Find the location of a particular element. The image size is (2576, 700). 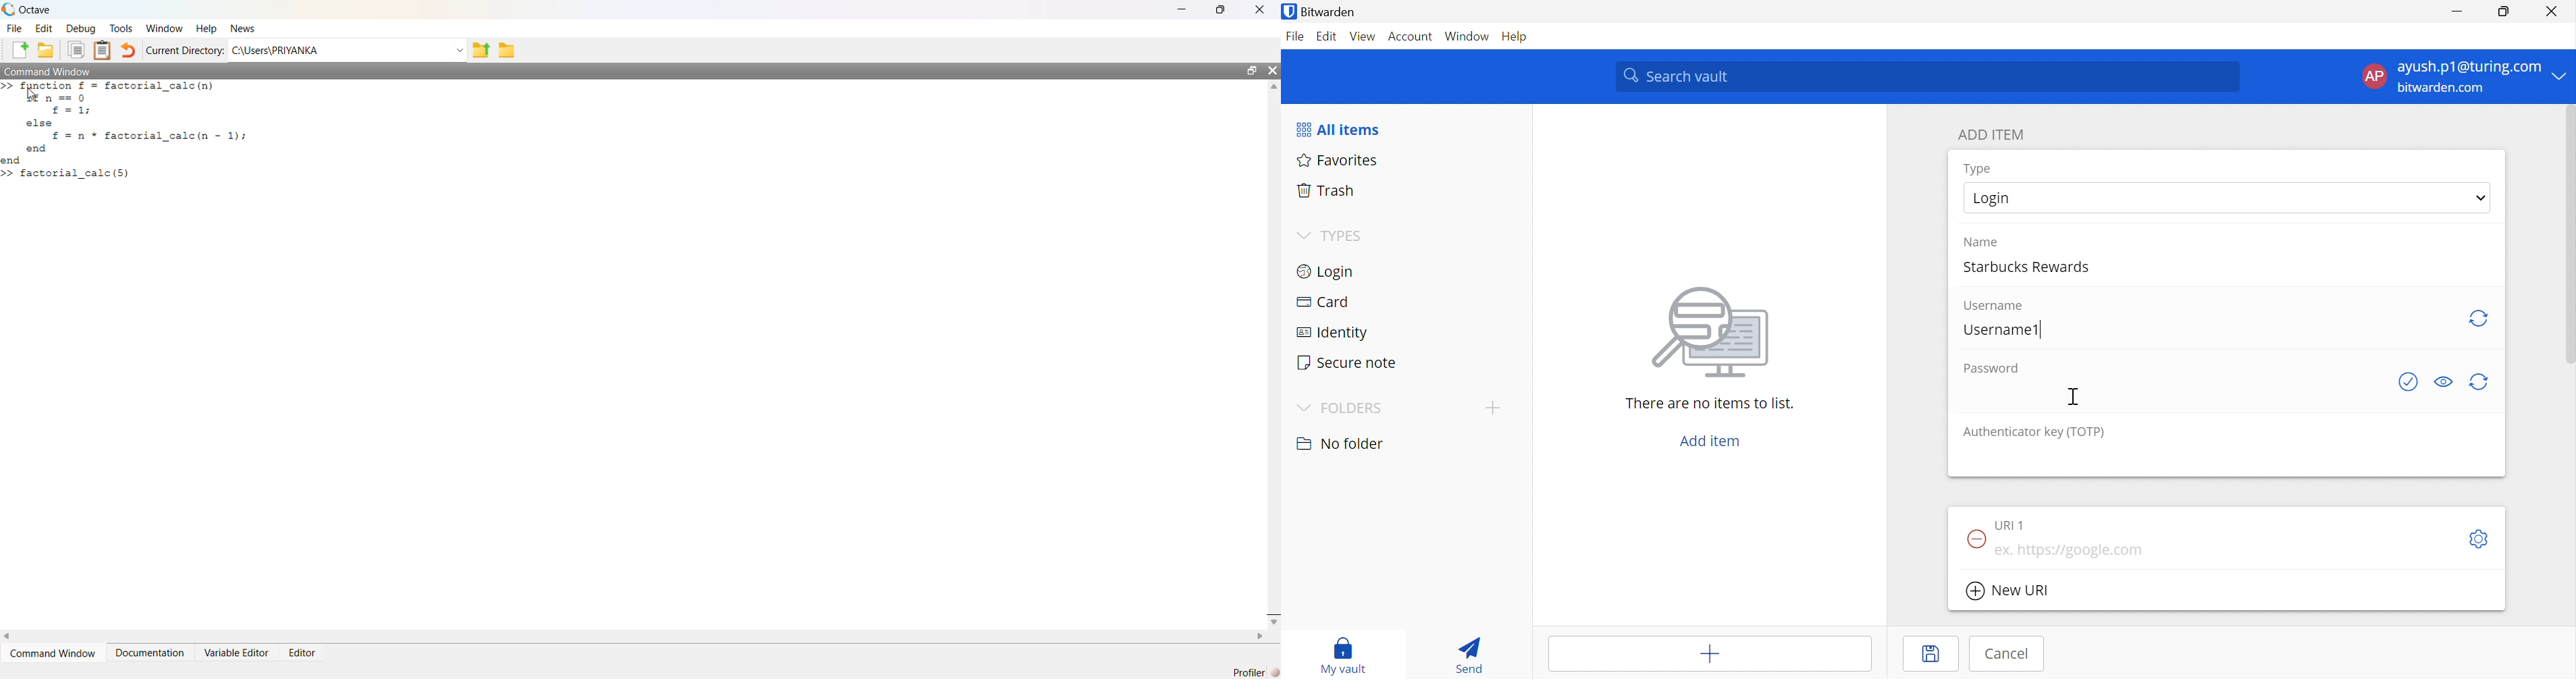

URI 1 is located at coordinates (2013, 525).